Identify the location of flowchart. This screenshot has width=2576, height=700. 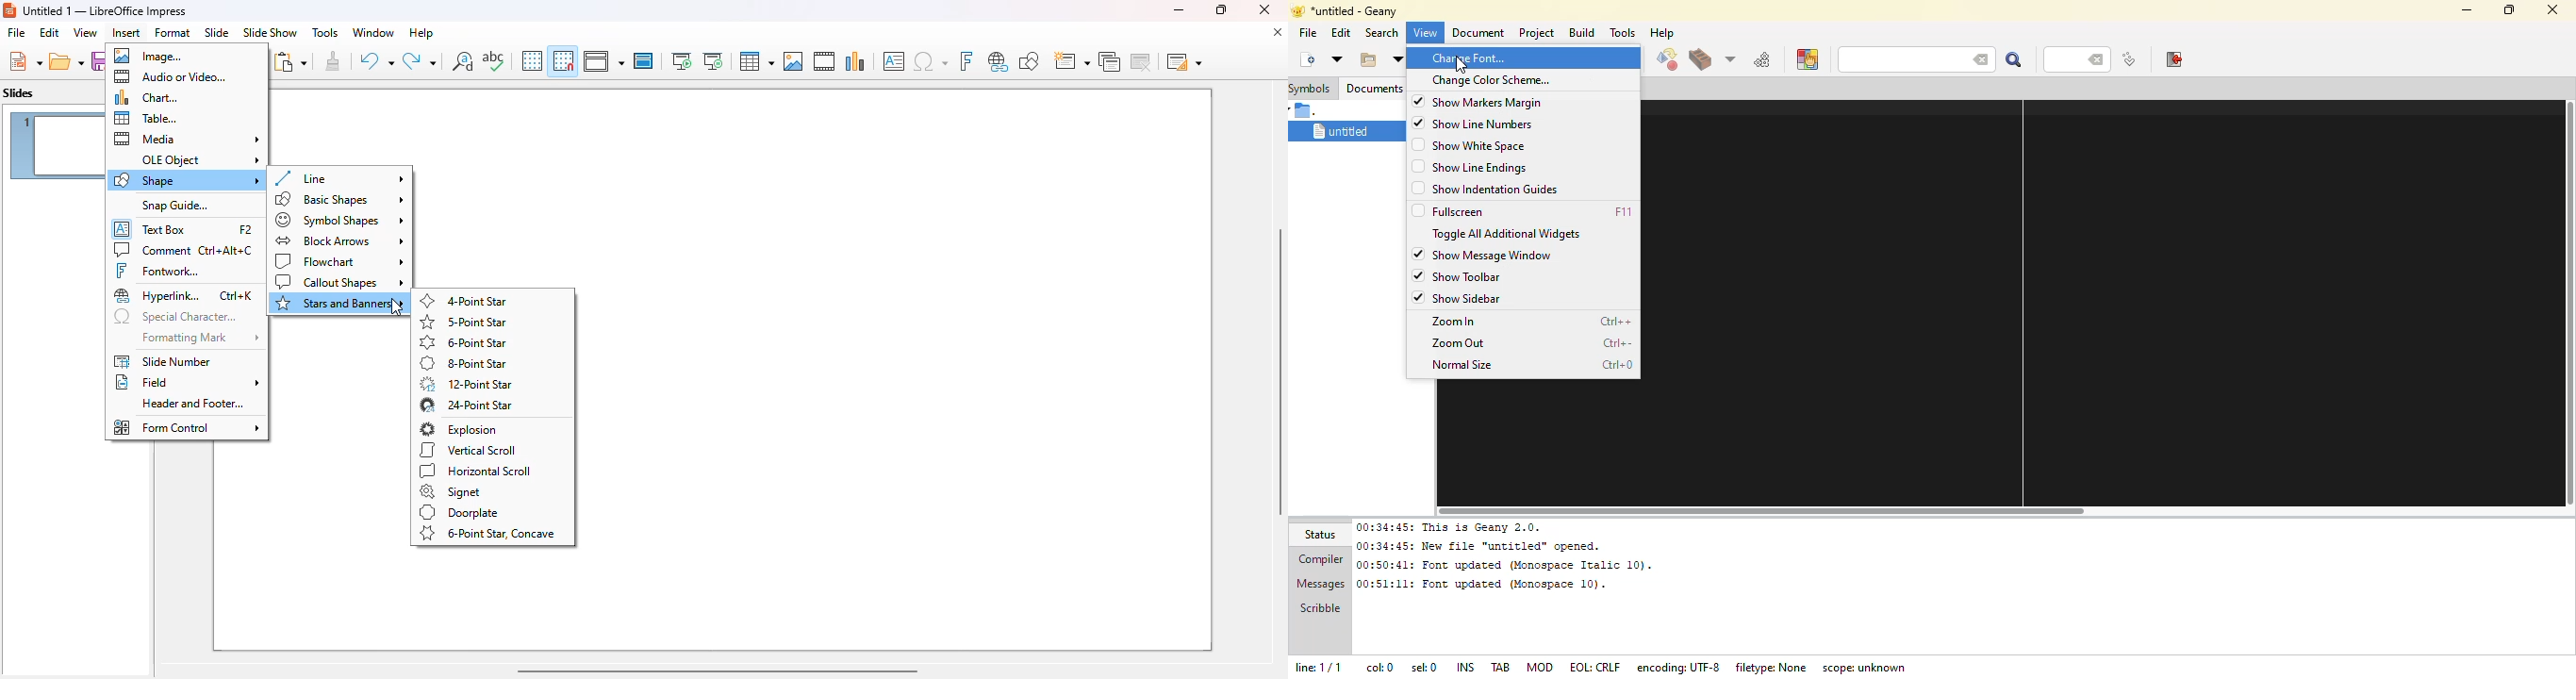
(339, 261).